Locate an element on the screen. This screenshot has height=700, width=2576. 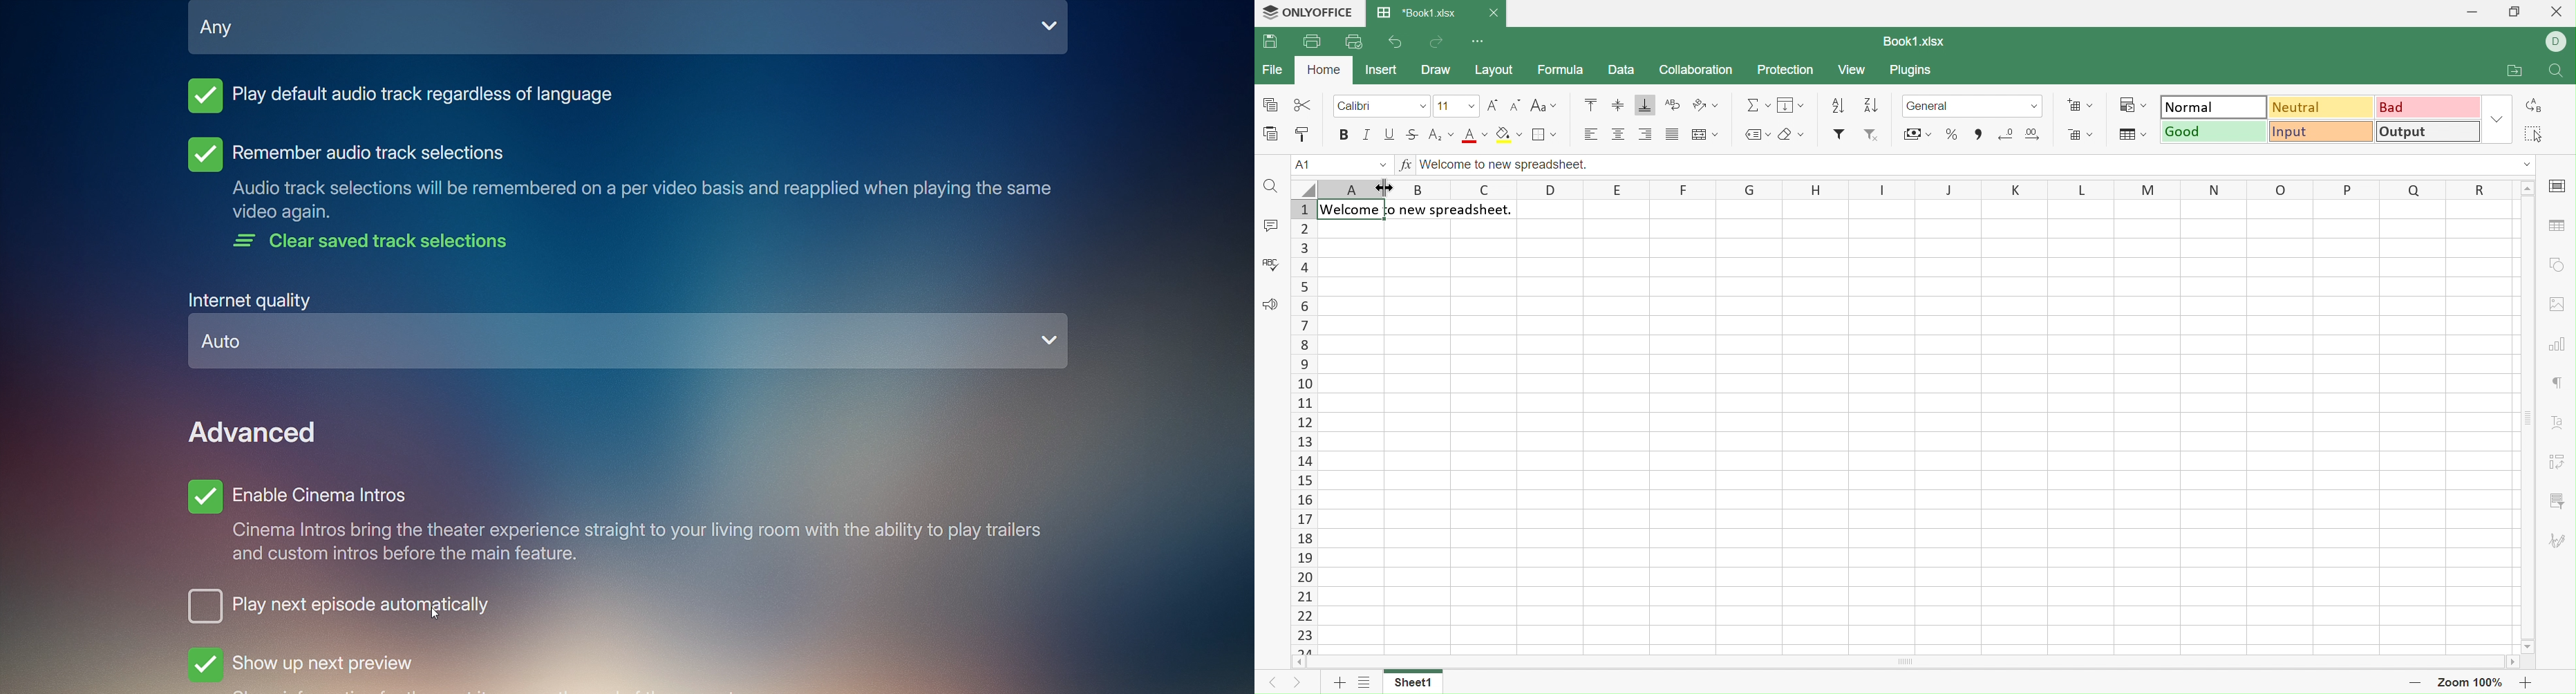
Strikethrough is located at coordinates (1413, 135).